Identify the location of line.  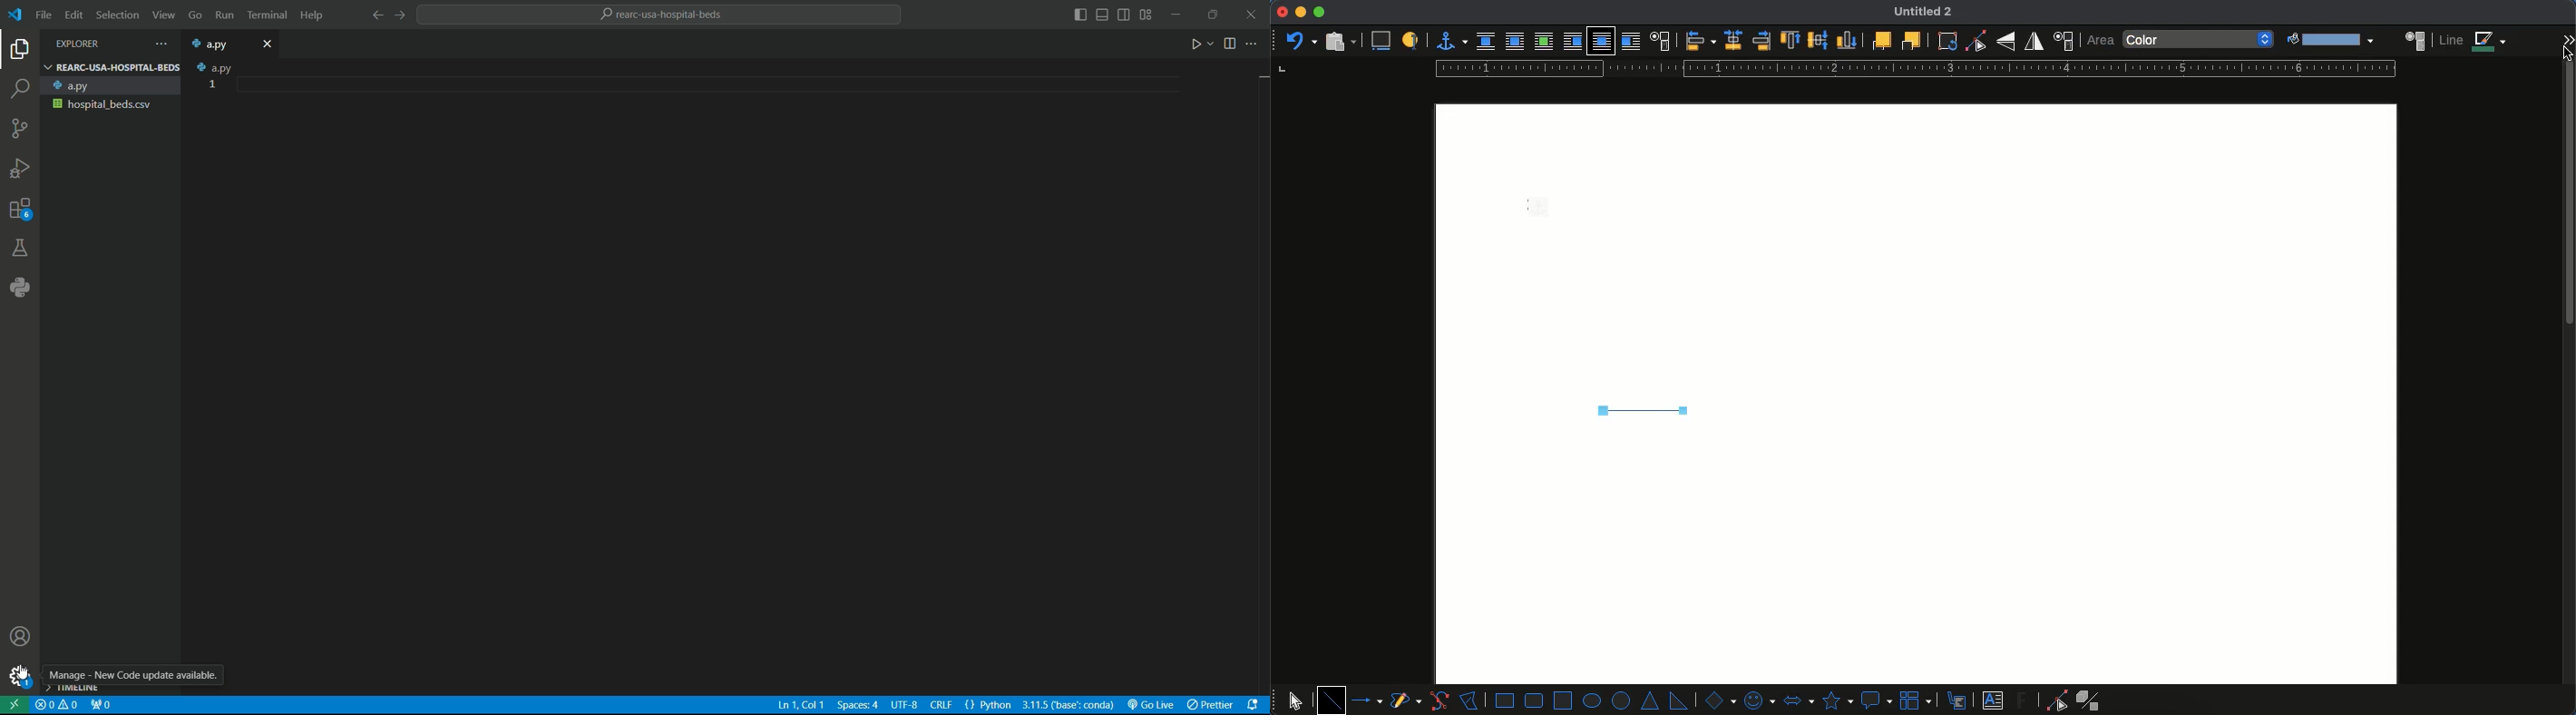
(1332, 700).